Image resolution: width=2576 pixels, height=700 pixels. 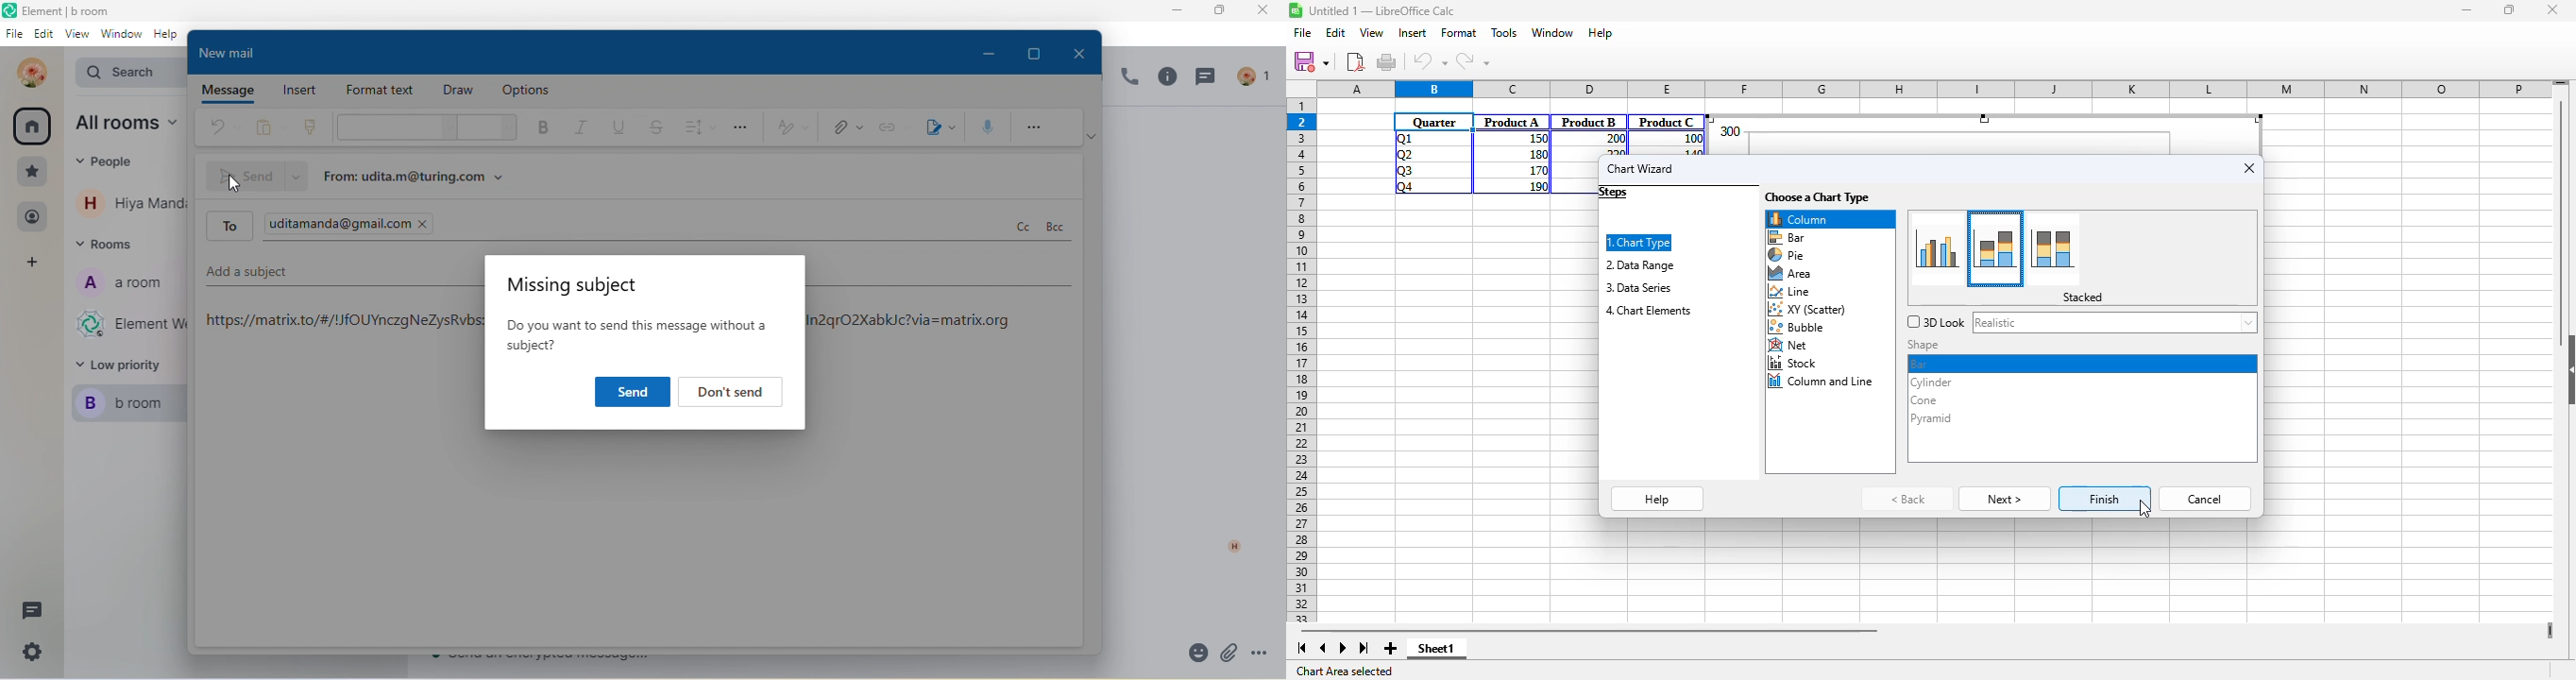 I want to click on maximize, so click(x=2511, y=10).